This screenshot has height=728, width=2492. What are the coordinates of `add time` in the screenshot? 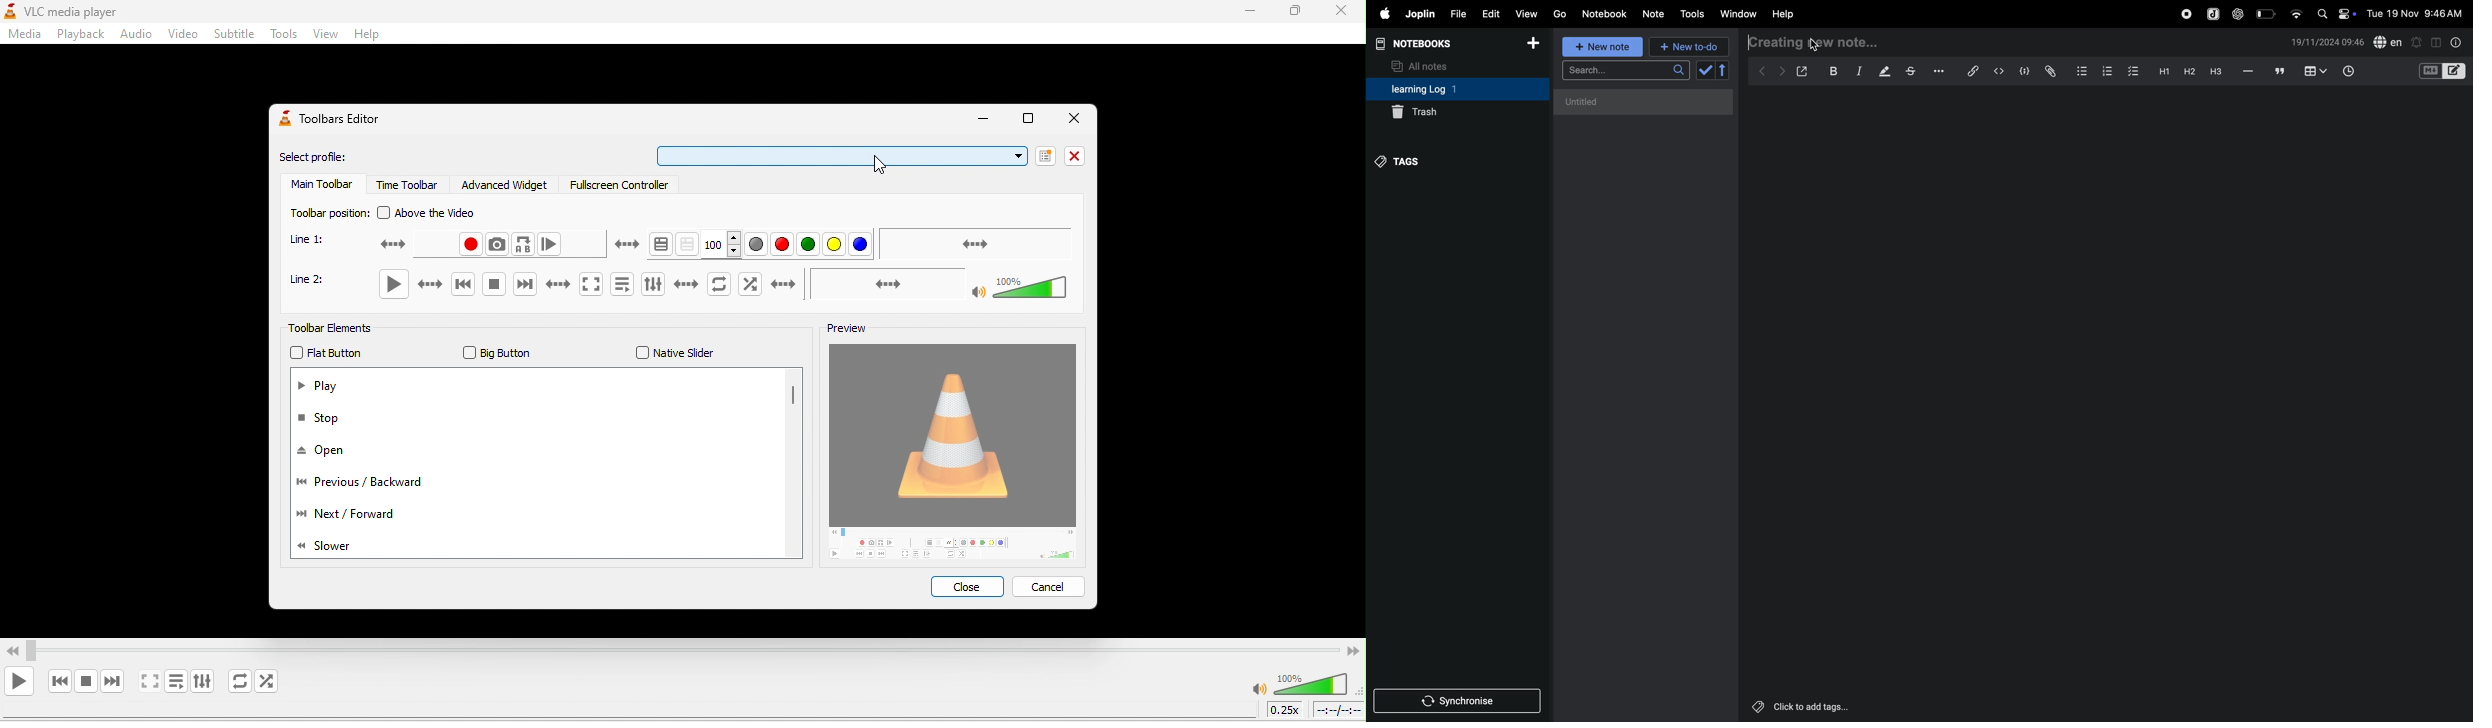 It's located at (2359, 72).